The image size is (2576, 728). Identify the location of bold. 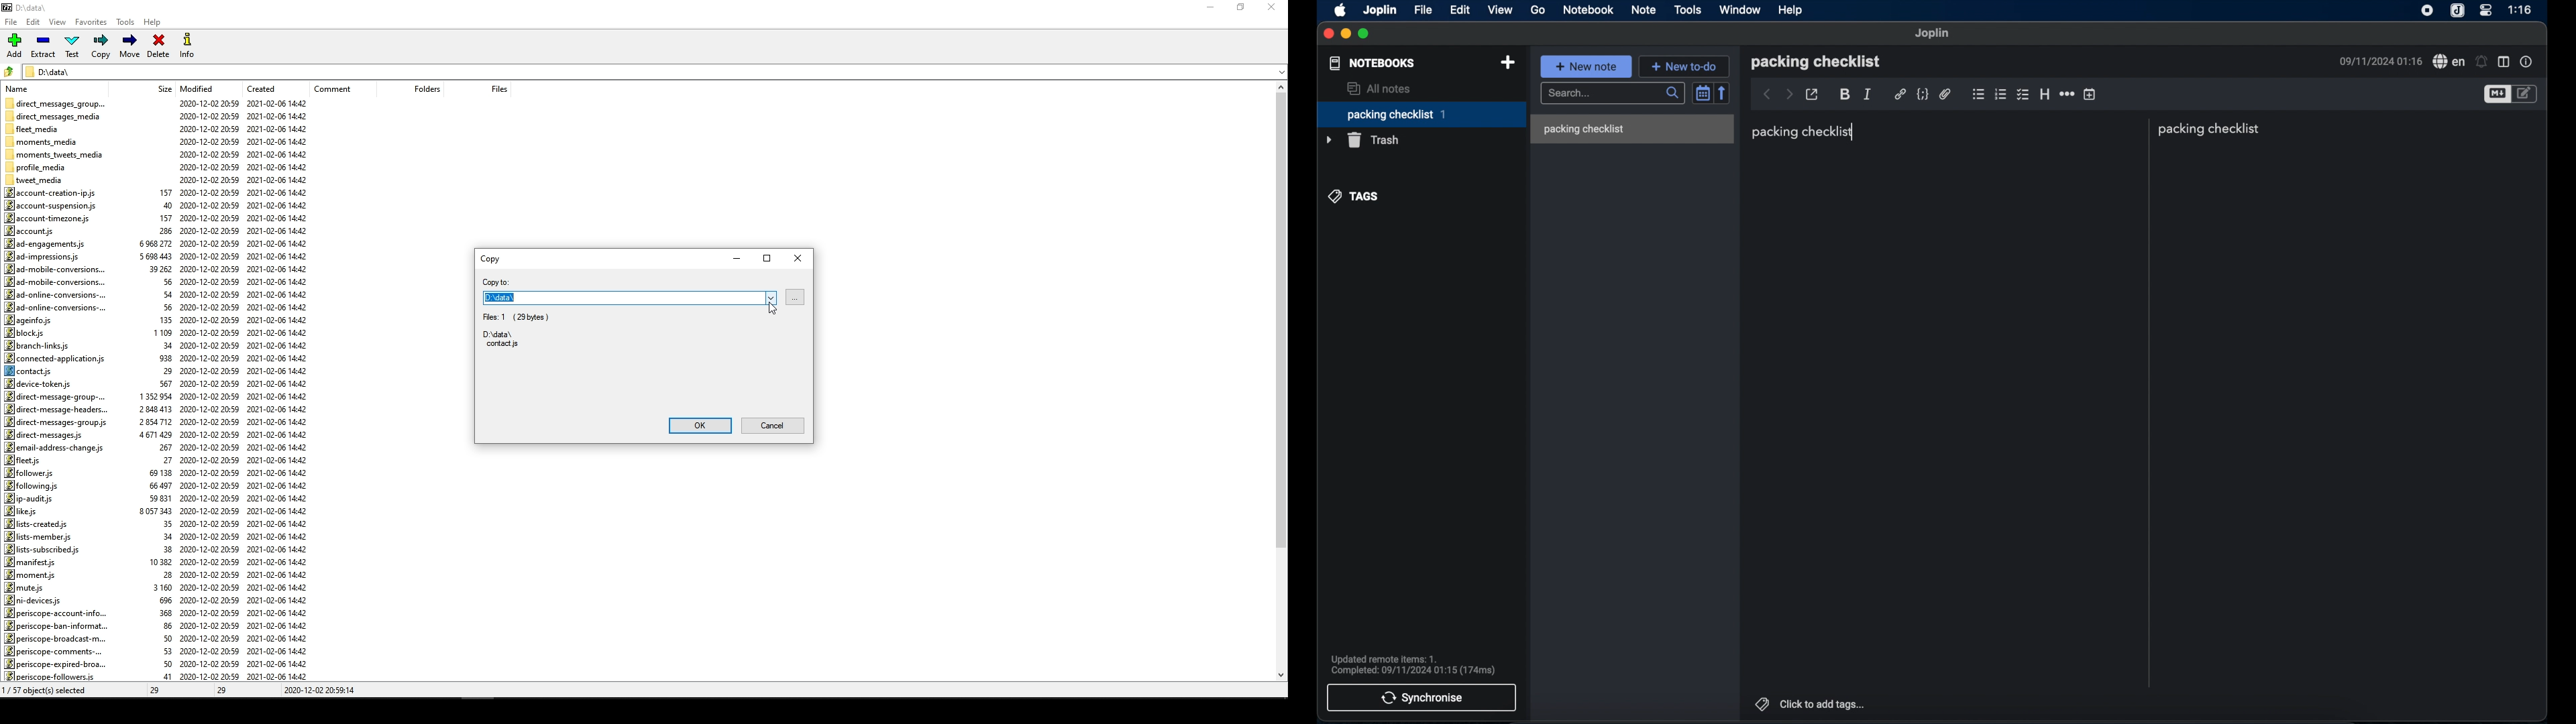
(1845, 95).